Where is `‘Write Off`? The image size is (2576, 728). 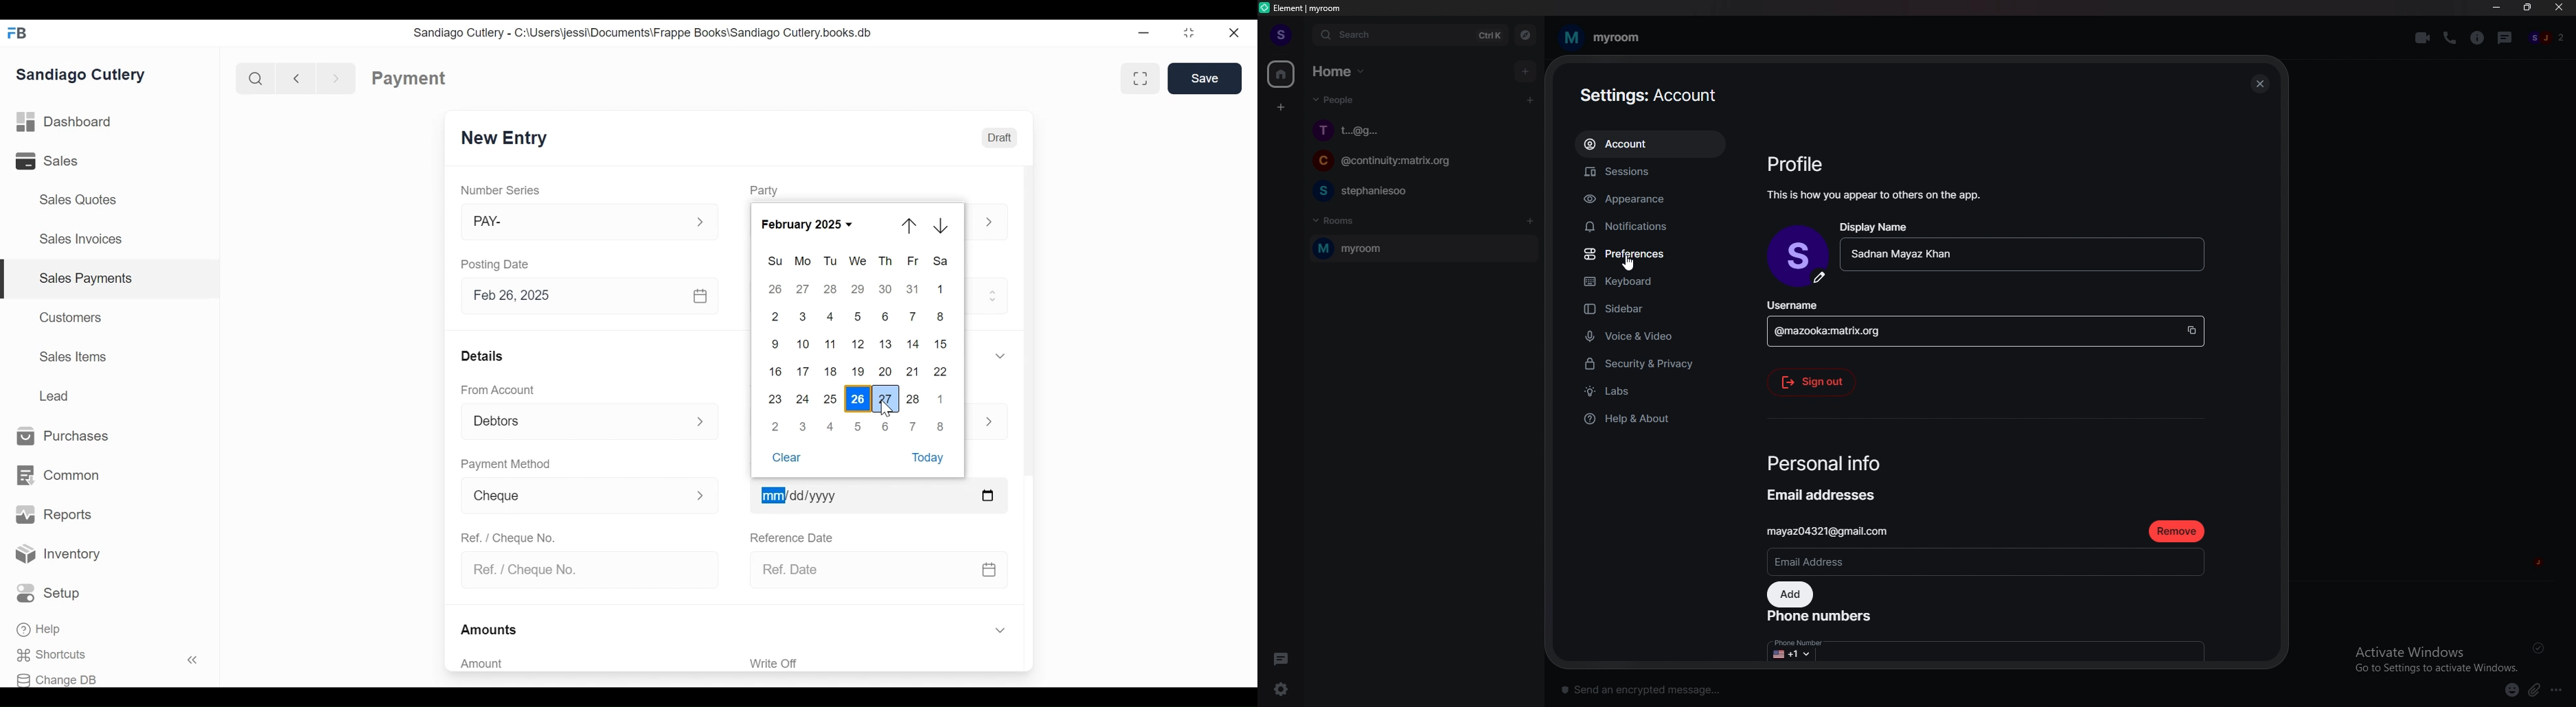
‘Write Off is located at coordinates (880, 663).